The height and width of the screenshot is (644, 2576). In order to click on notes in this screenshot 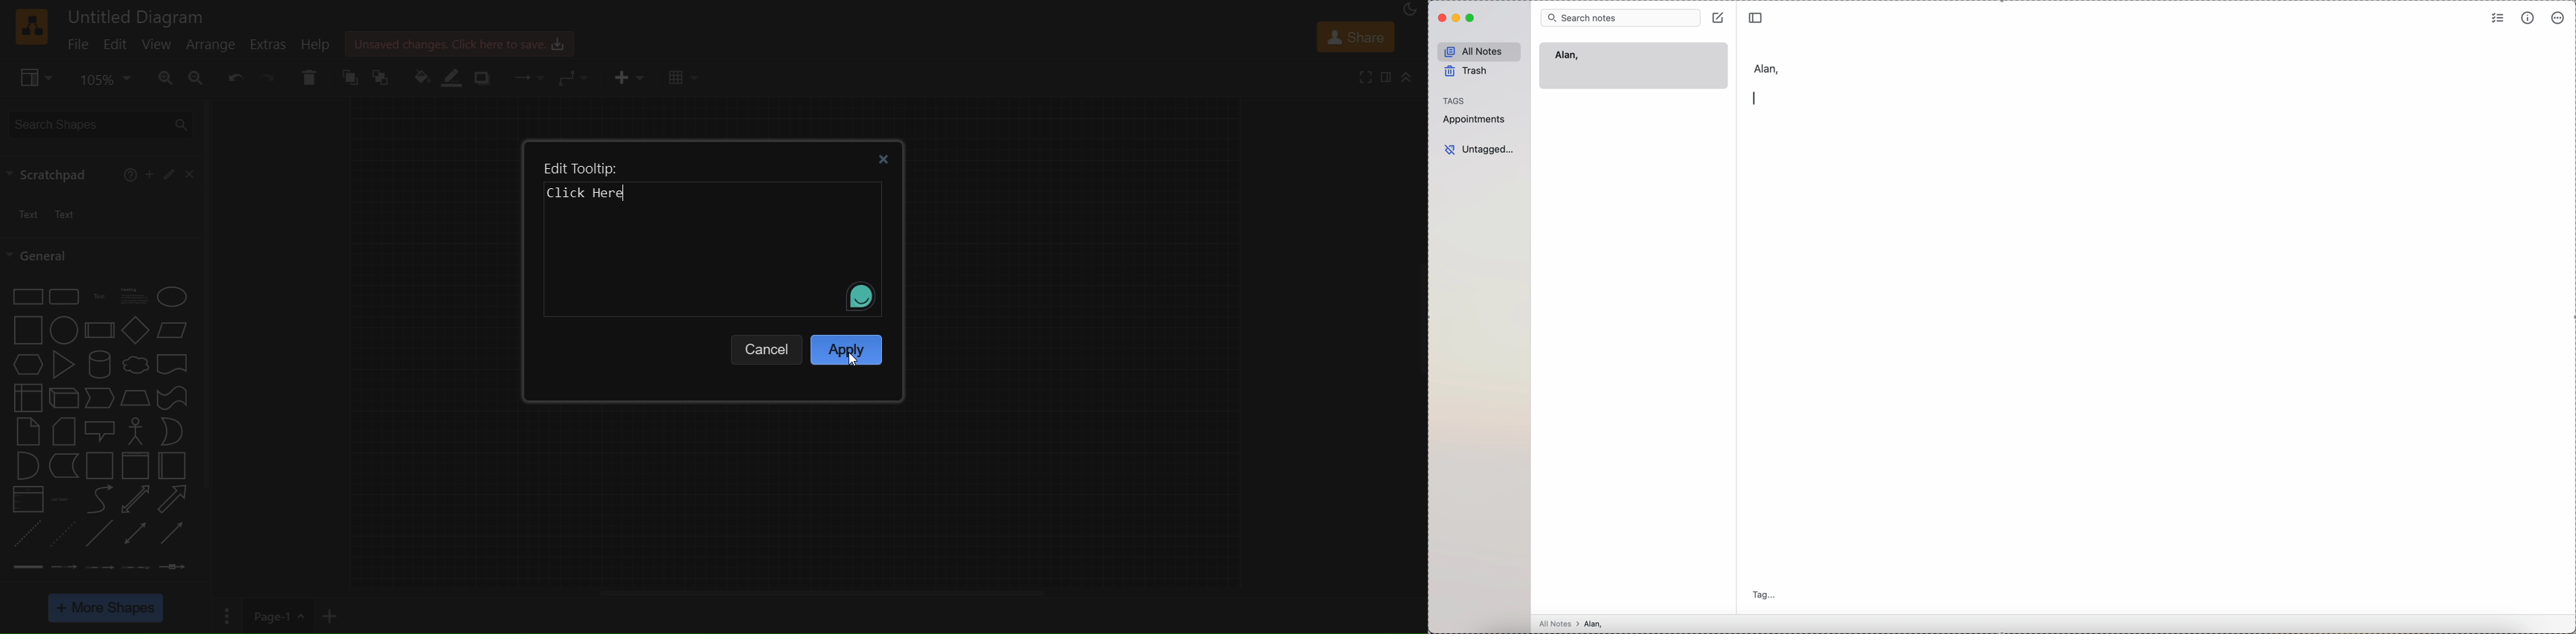, I will do `click(28, 431)`.